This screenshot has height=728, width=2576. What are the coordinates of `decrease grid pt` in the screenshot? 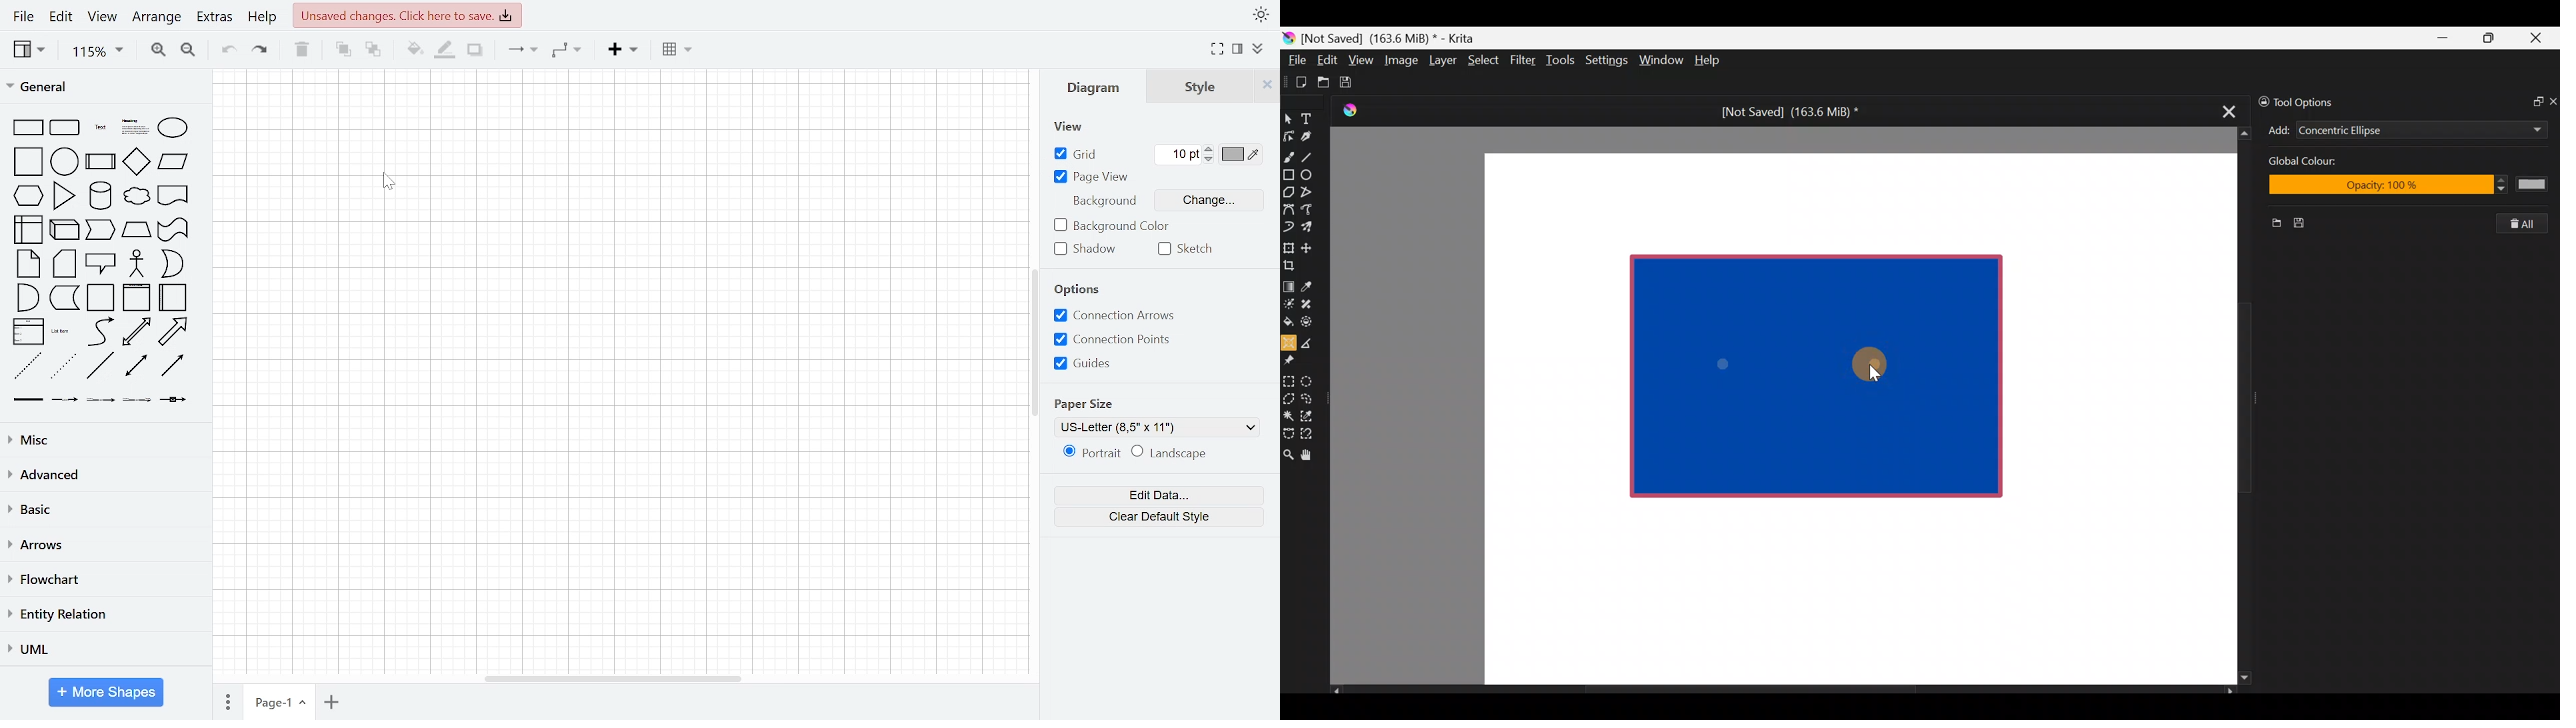 It's located at (1211, 160).